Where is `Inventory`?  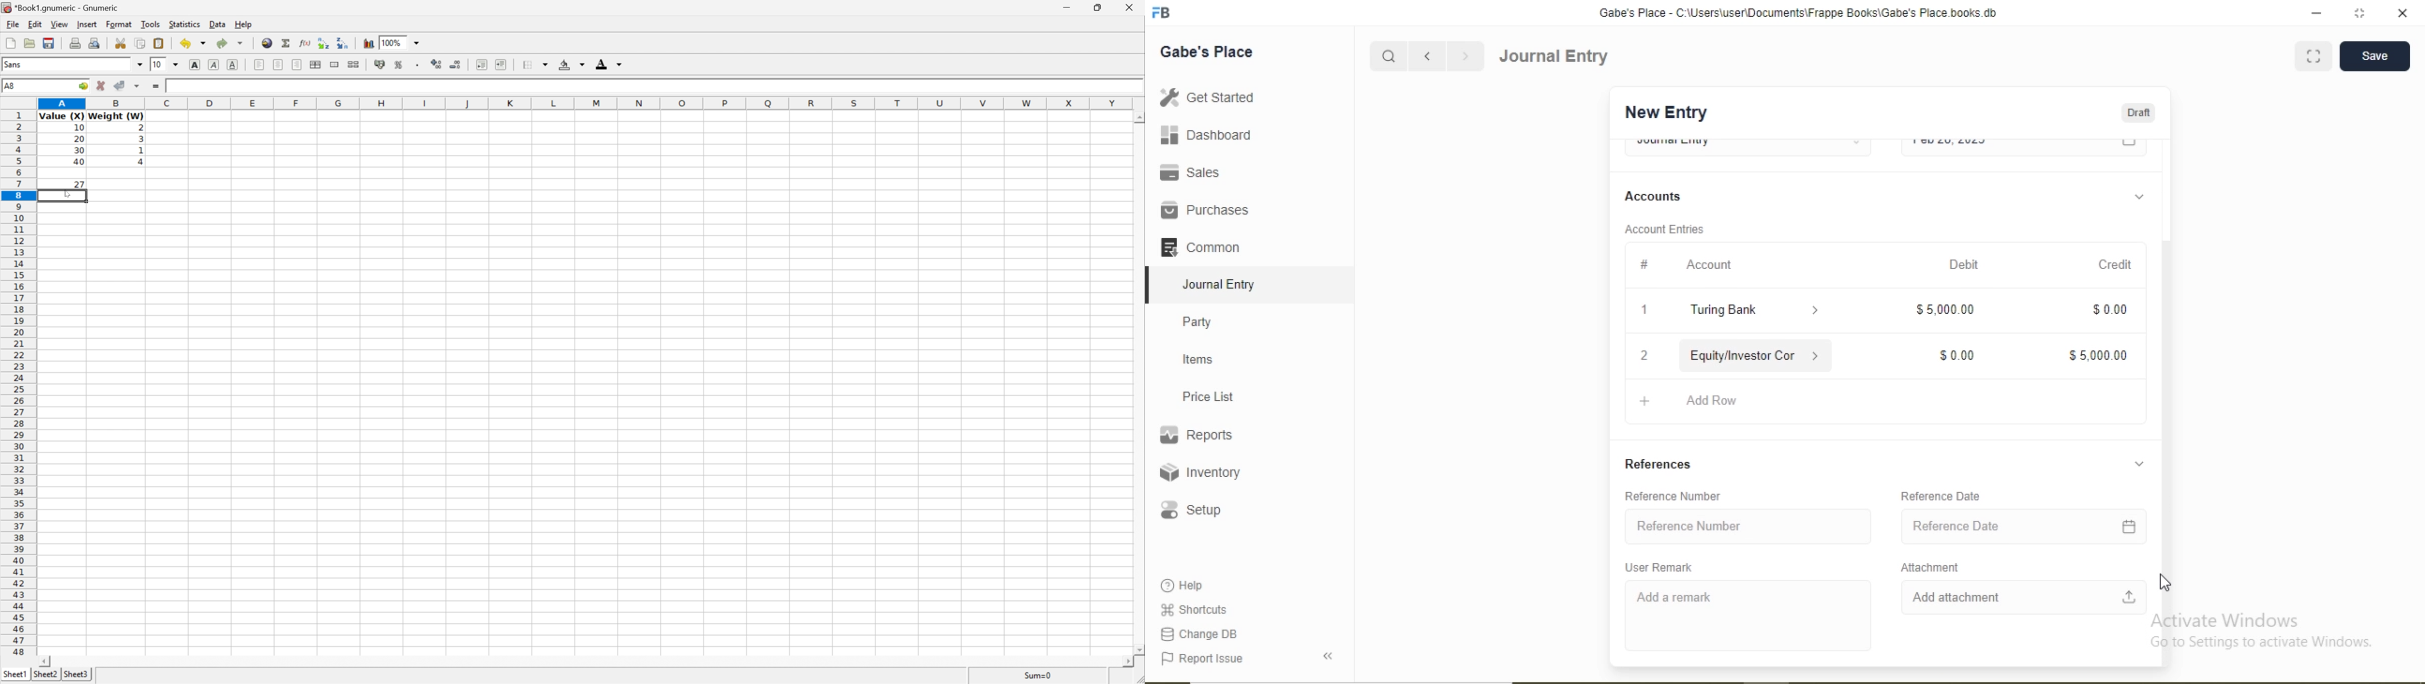
Inventory is located at coordinates (1201, 472).